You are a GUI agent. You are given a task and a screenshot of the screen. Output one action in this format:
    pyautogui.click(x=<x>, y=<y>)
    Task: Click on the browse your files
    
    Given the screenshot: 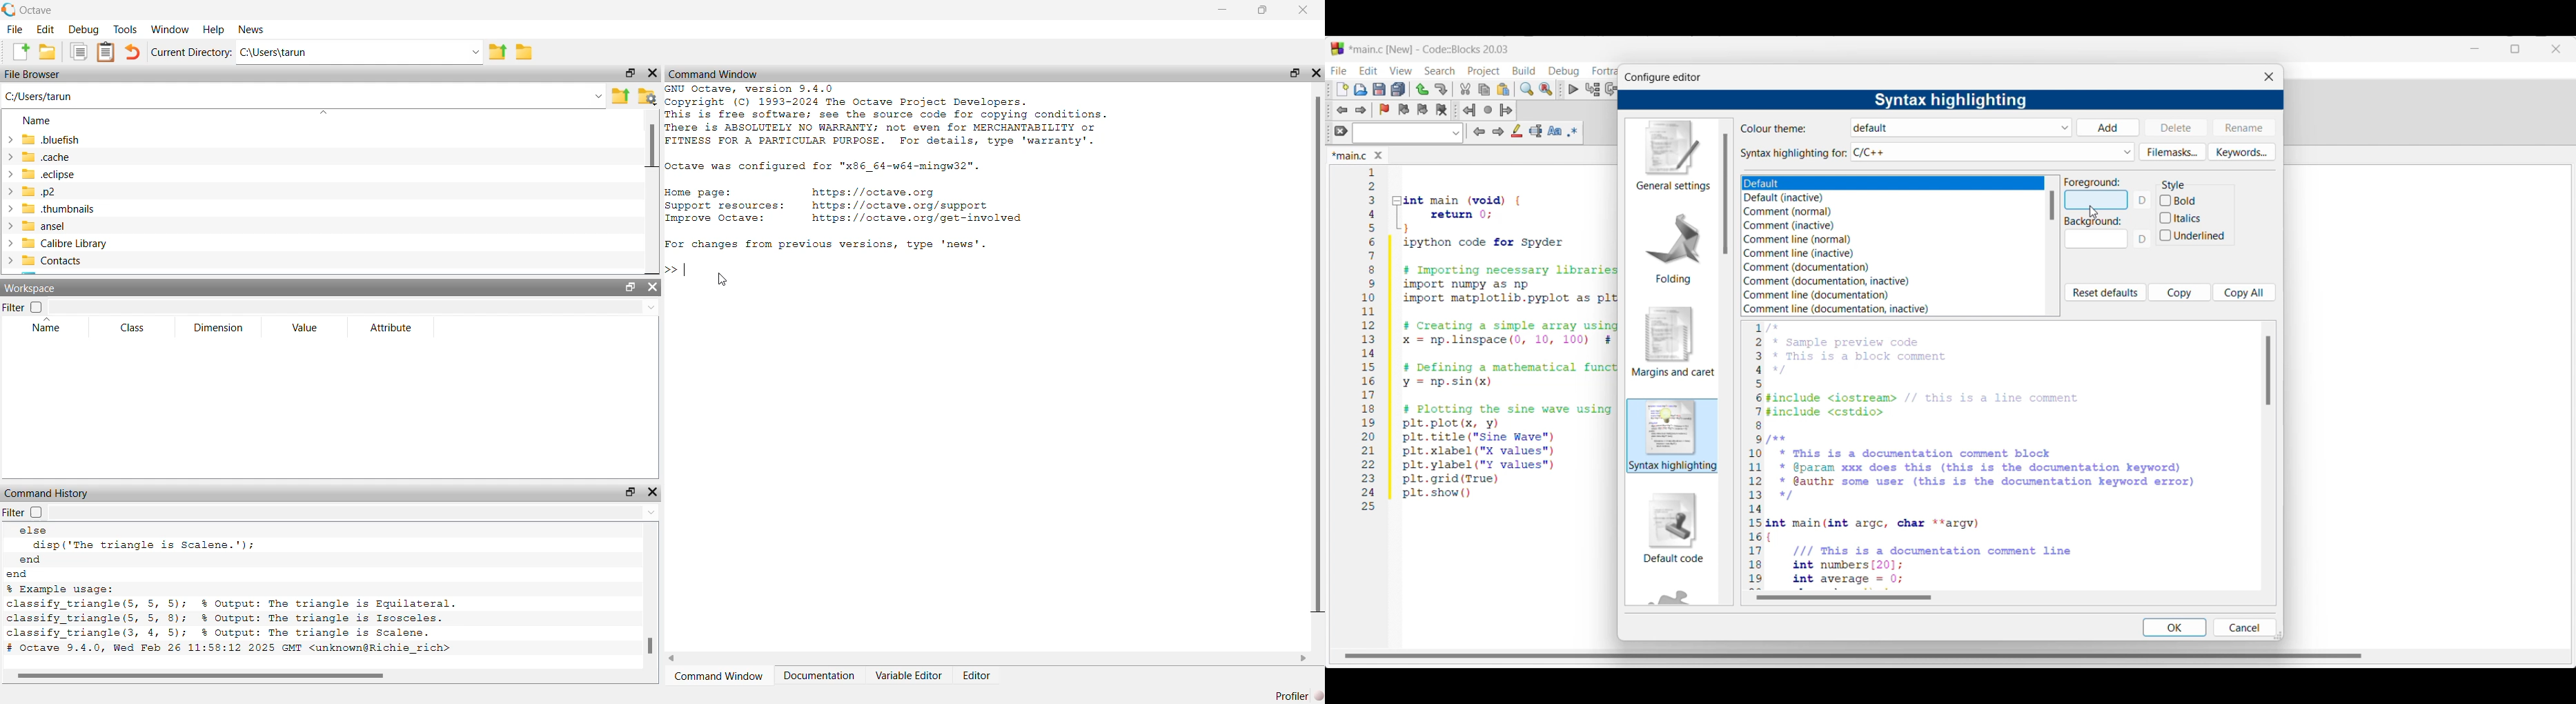 What is the action you would take?
    pyautogui.click(x=648, y=96)
    